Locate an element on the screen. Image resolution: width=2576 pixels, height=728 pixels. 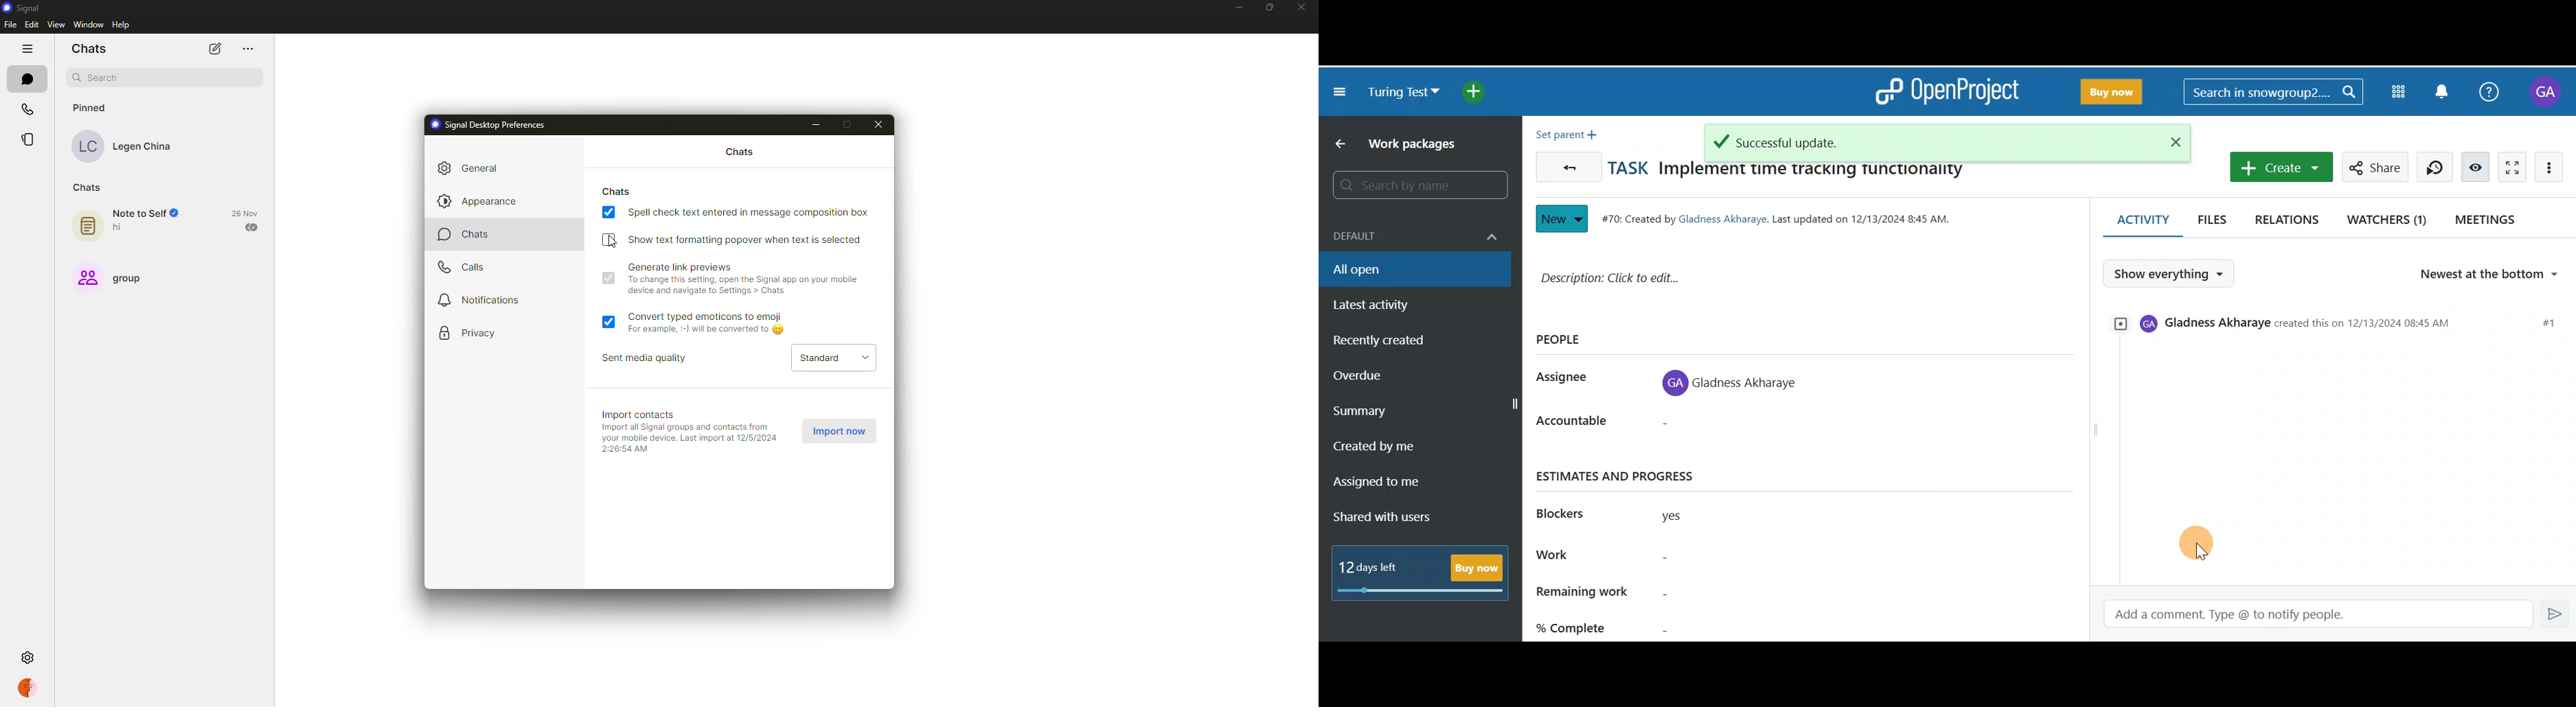
close is located at coordinates (882, 124).